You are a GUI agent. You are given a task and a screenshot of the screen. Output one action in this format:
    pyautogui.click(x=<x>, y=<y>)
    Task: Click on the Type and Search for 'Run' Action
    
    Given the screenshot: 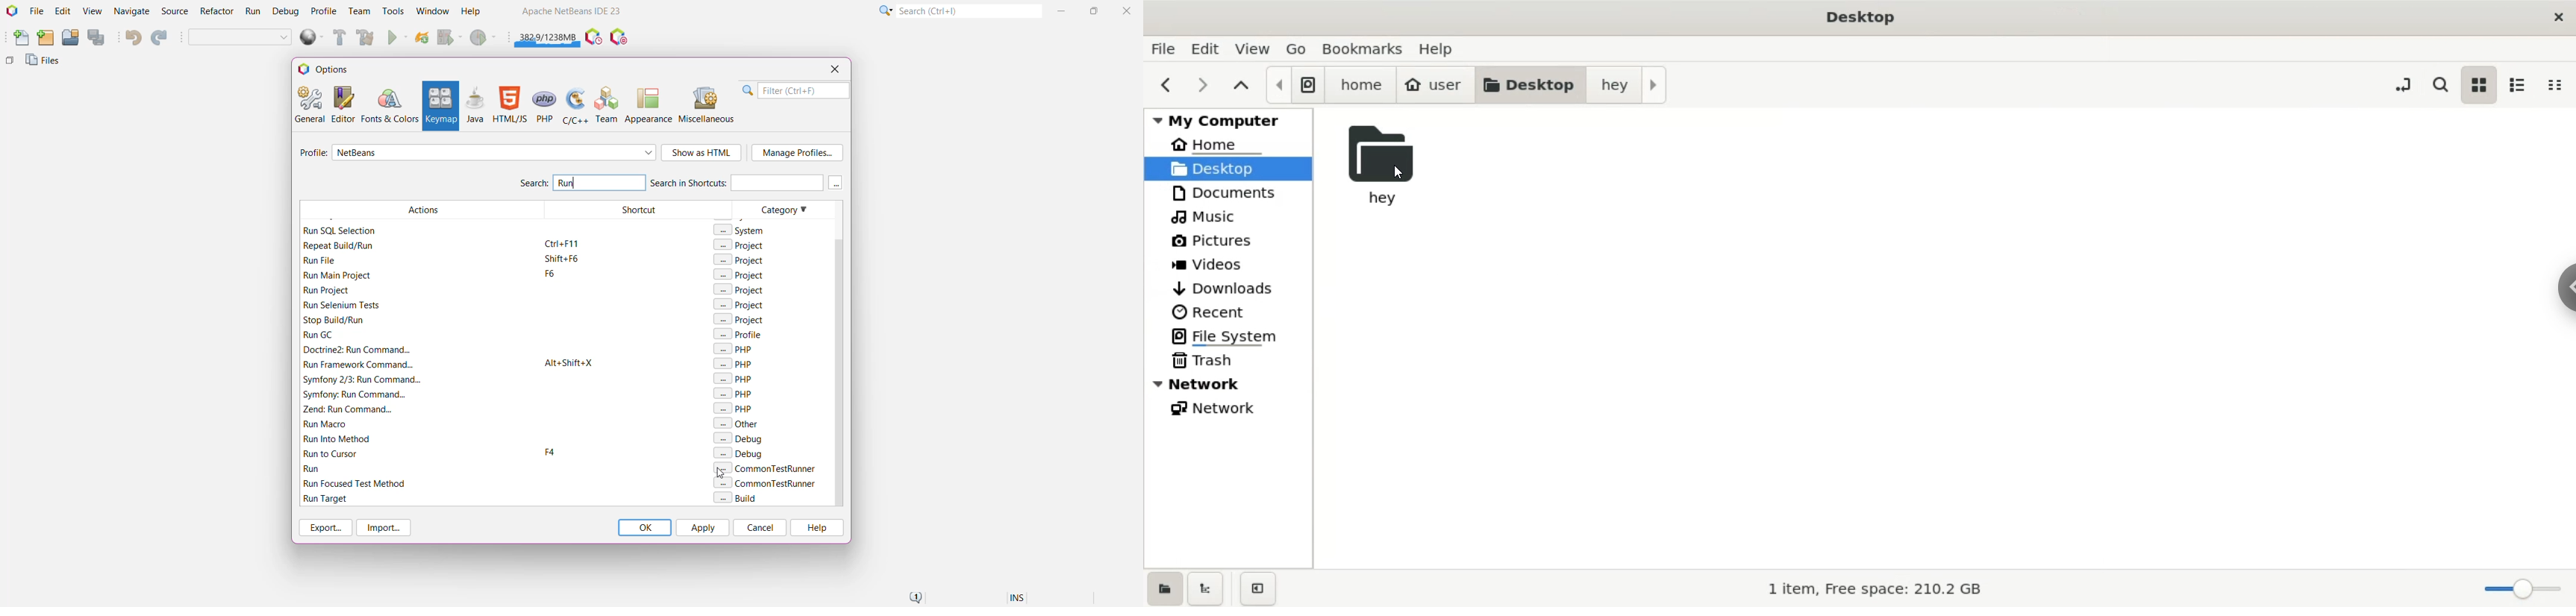 What is the action you would take?
    pyautogui.click(x=600, y=182)
    